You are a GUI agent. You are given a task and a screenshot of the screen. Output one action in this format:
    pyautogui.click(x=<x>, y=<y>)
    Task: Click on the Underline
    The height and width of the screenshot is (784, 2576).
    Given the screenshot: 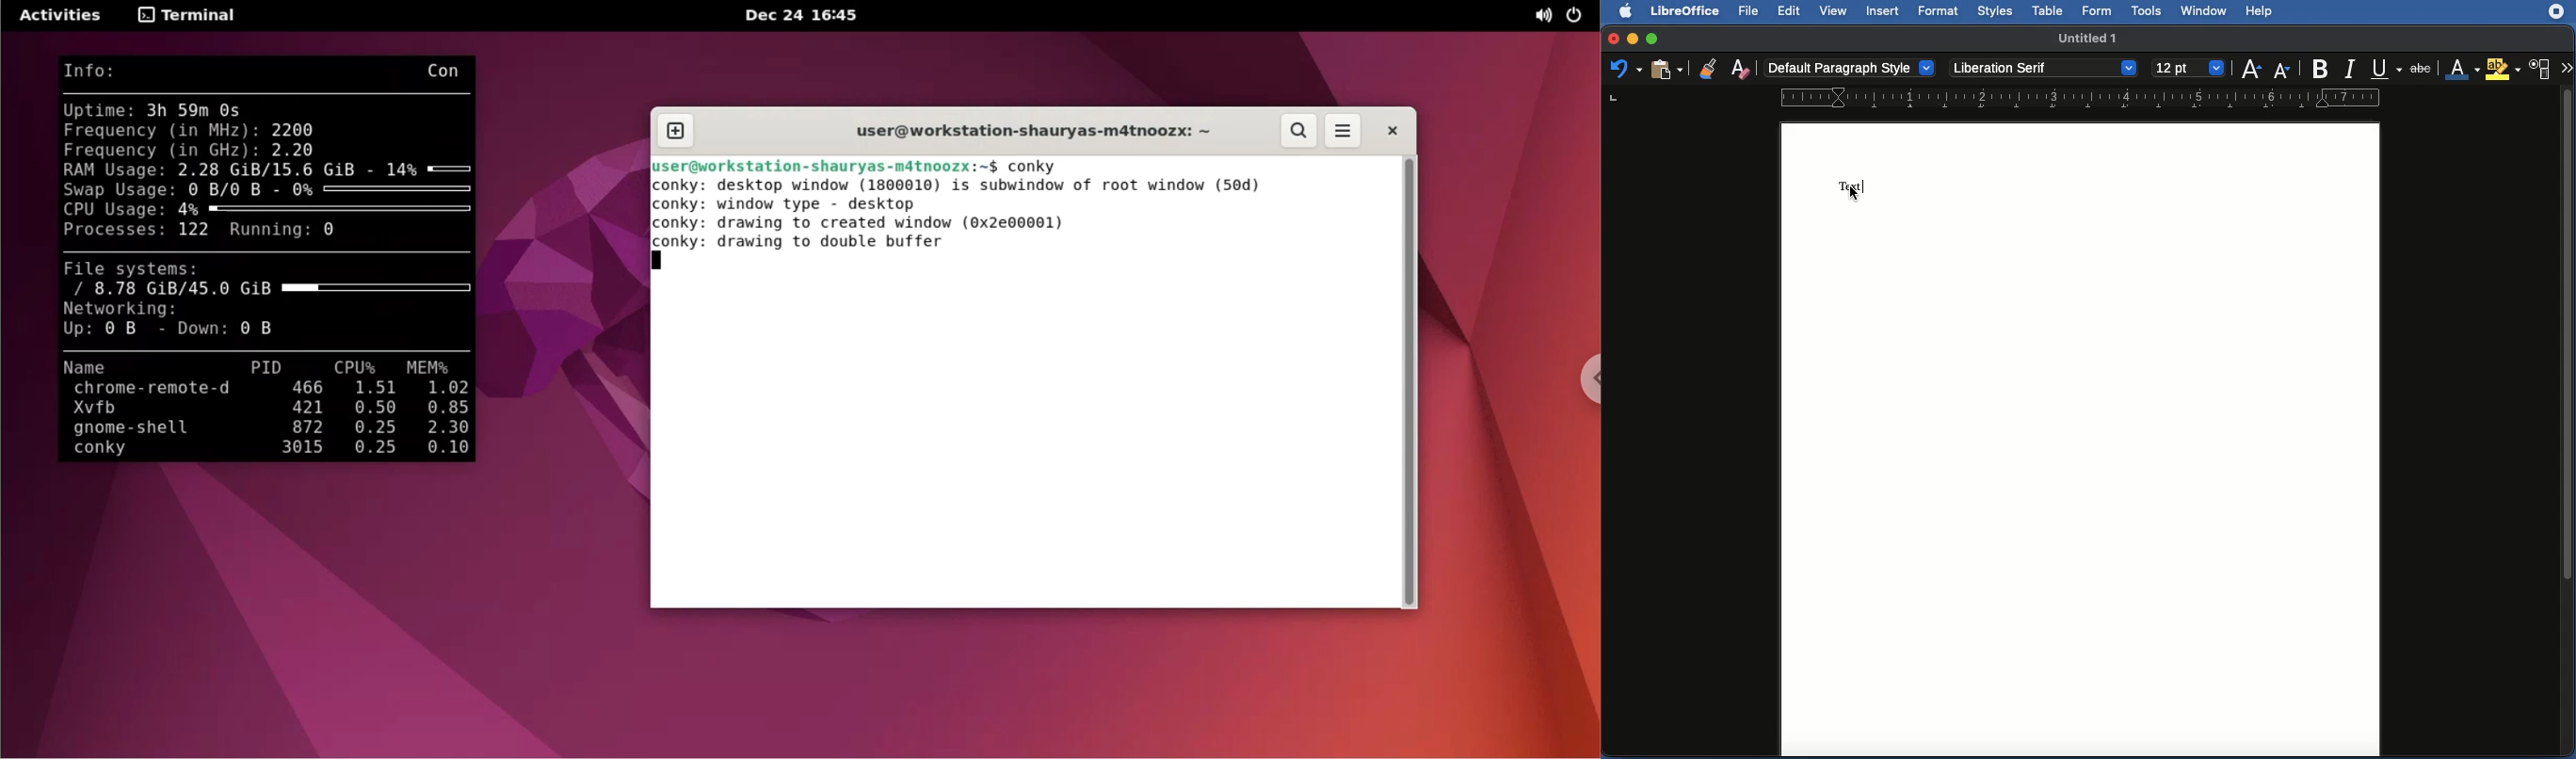 What is the action you would take?
    pyautogui.click(x=2388, y=69)
    